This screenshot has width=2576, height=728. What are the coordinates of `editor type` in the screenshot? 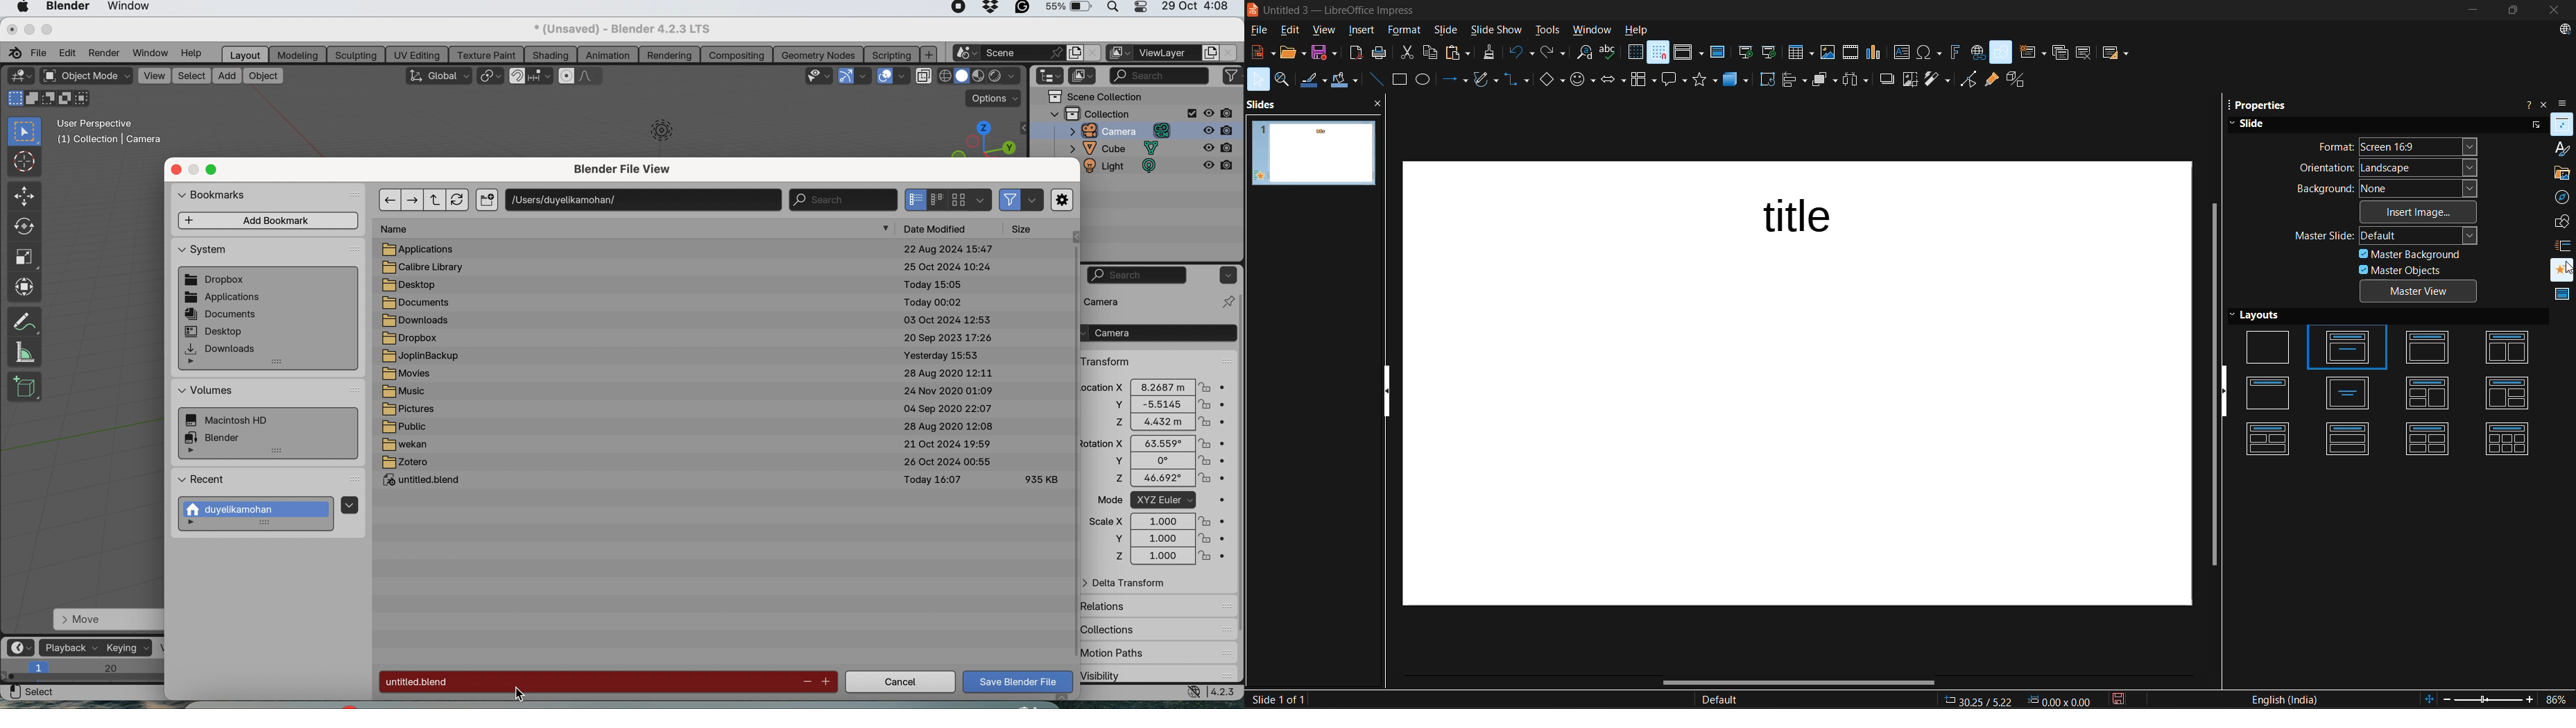 It's located at (1052, 76).